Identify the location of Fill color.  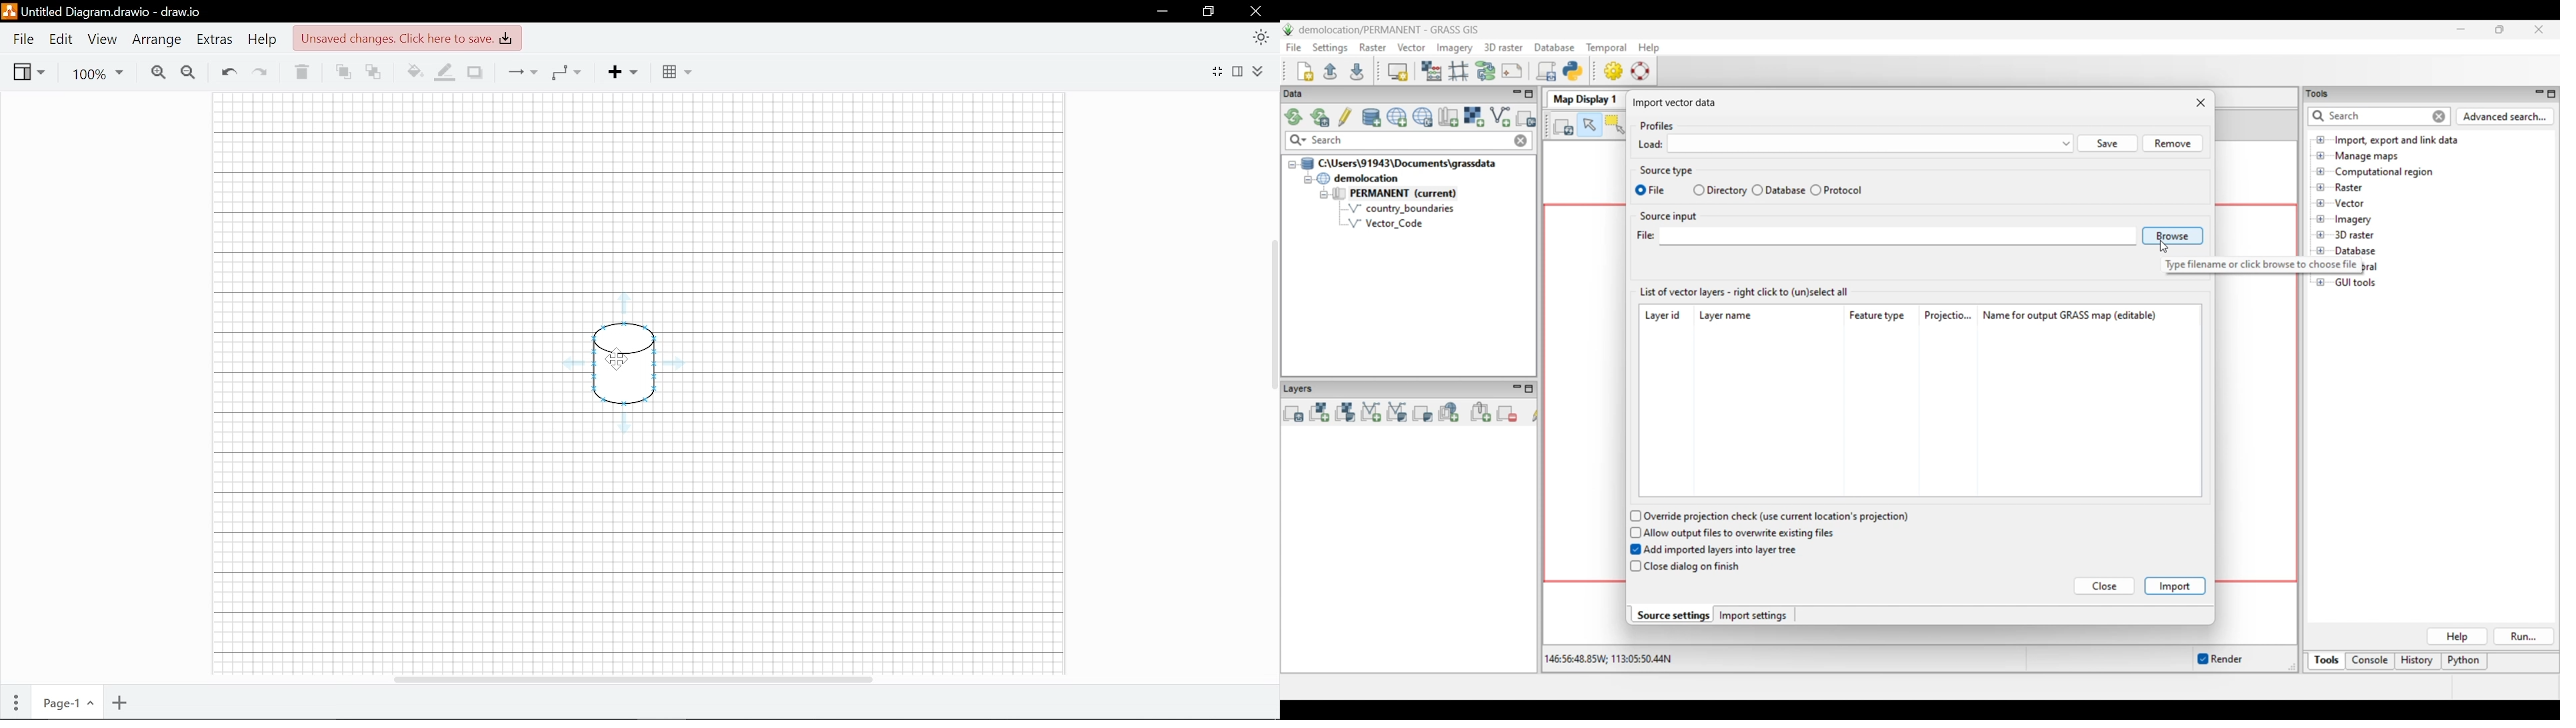
(412, 72).